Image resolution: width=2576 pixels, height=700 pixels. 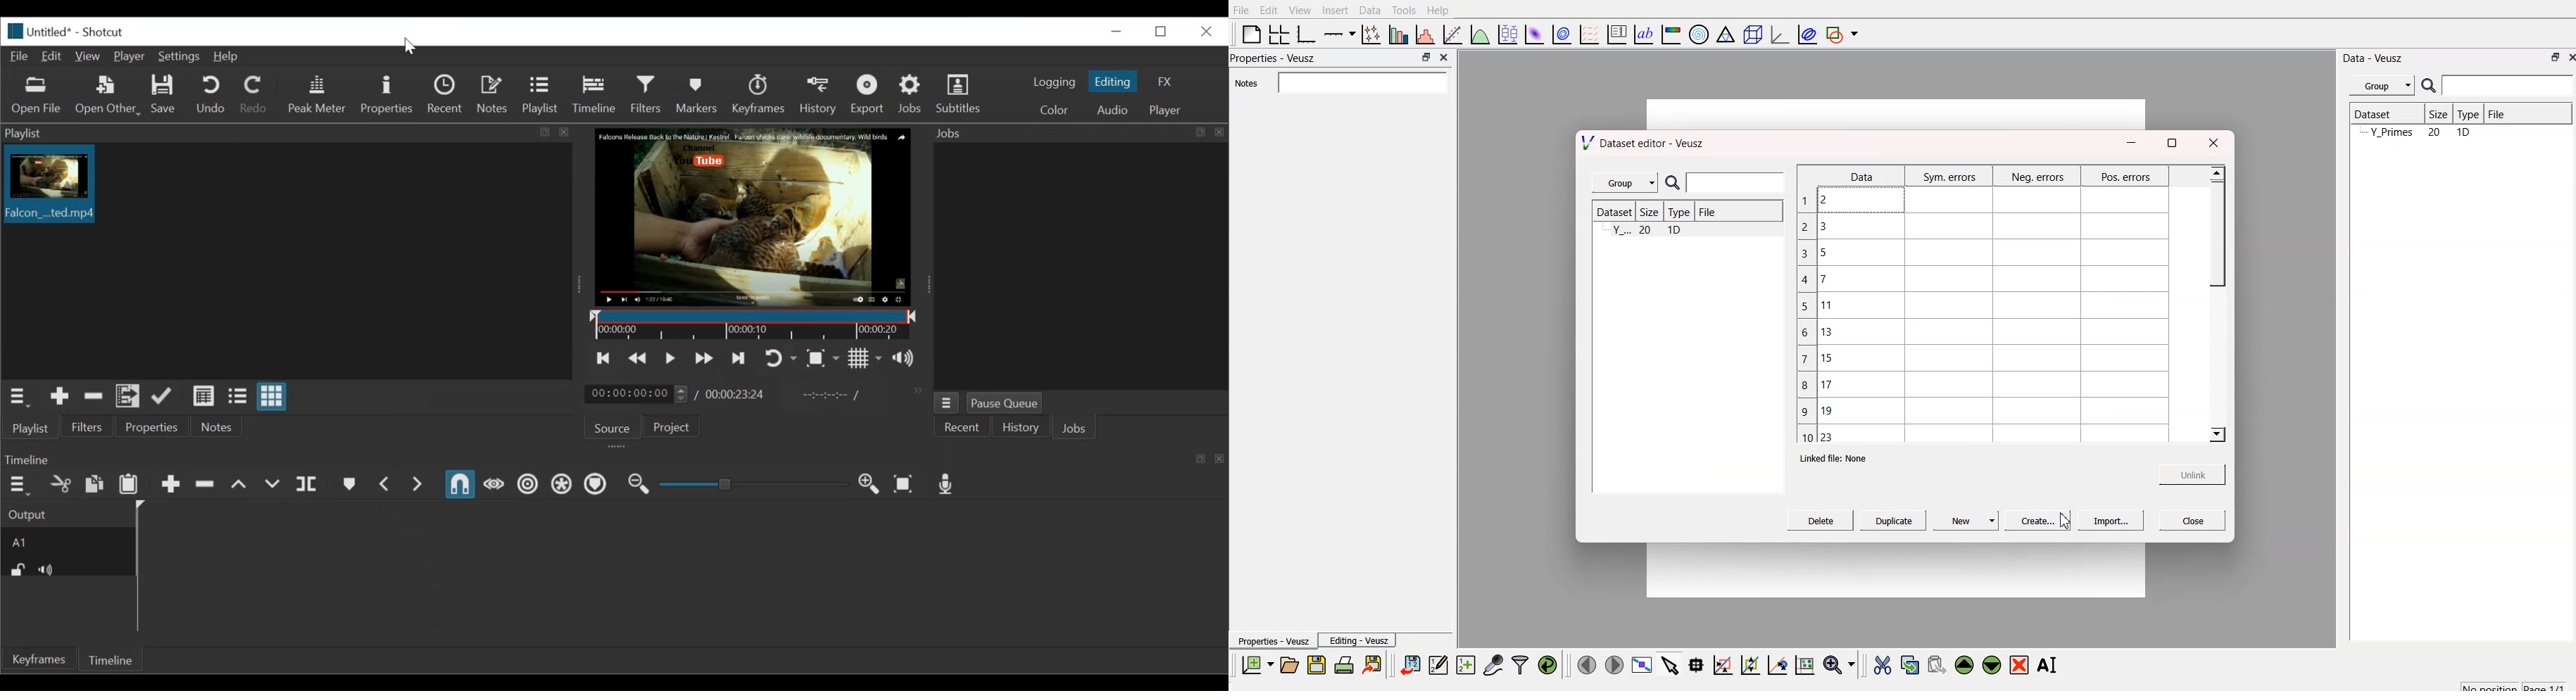 I want to click on Toggle grid display on the player, so click(x=866, y=358).